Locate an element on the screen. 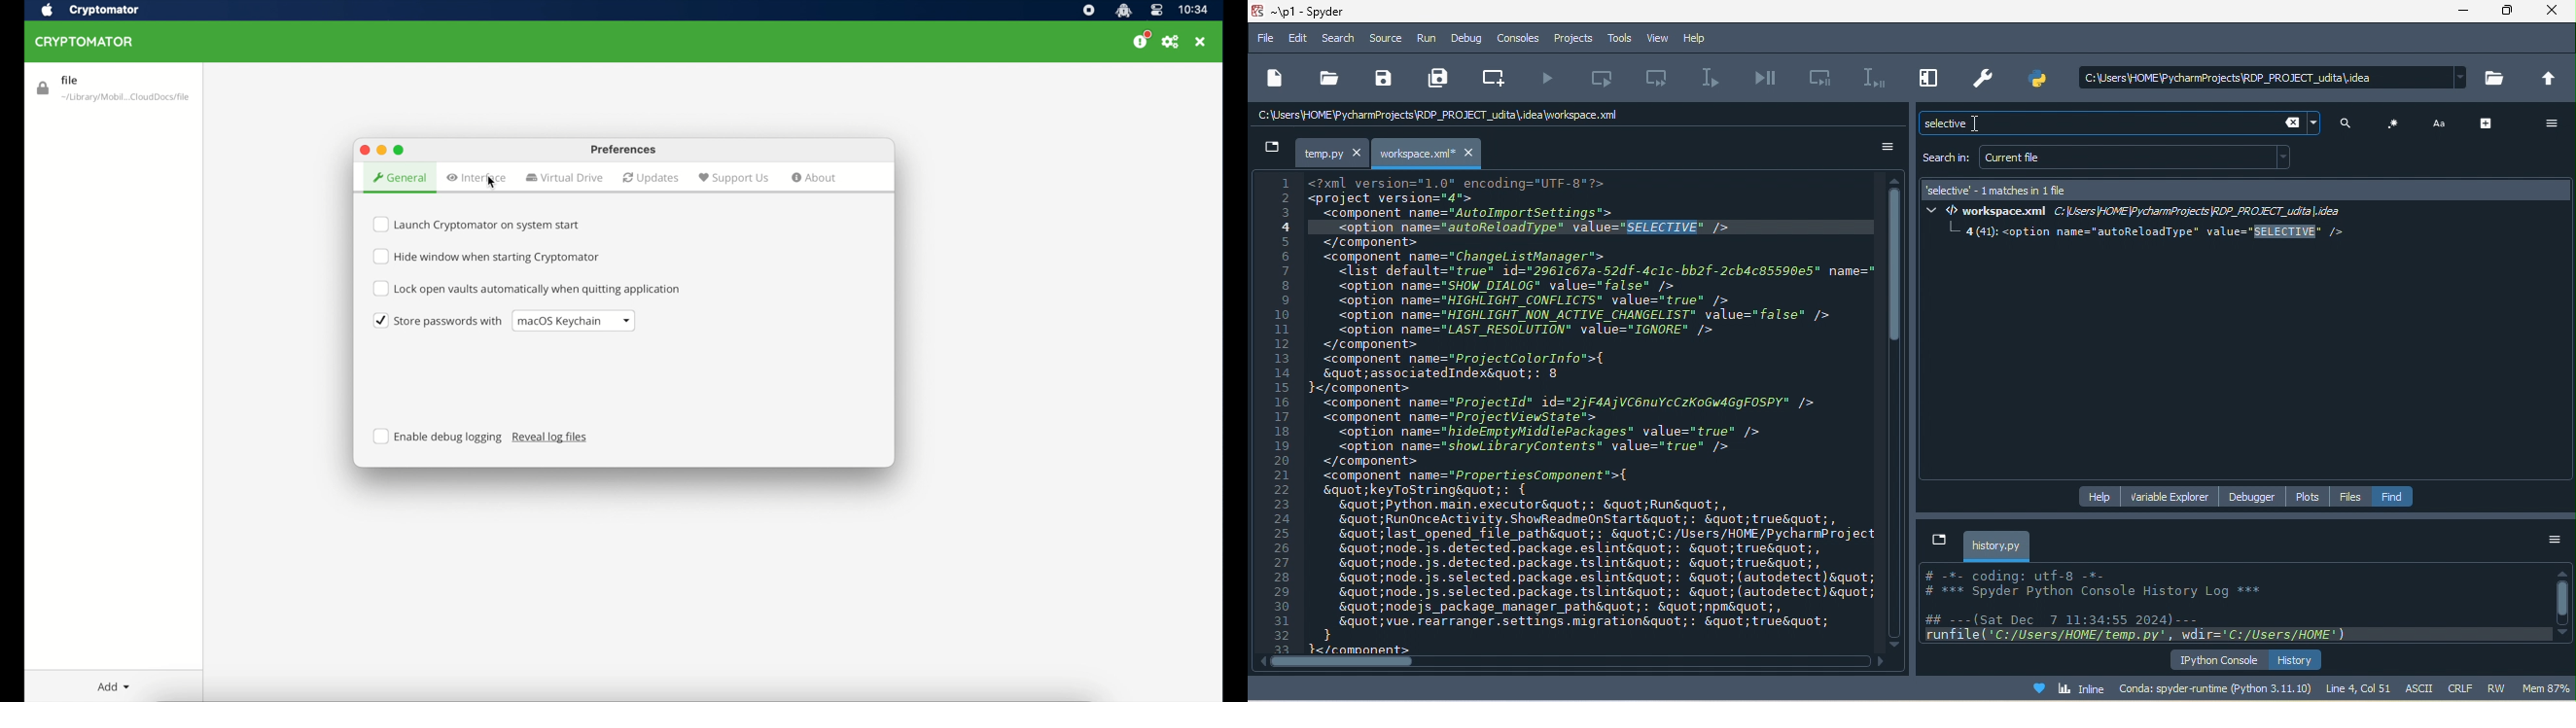  ascii is located at coordinates (2421, 688).